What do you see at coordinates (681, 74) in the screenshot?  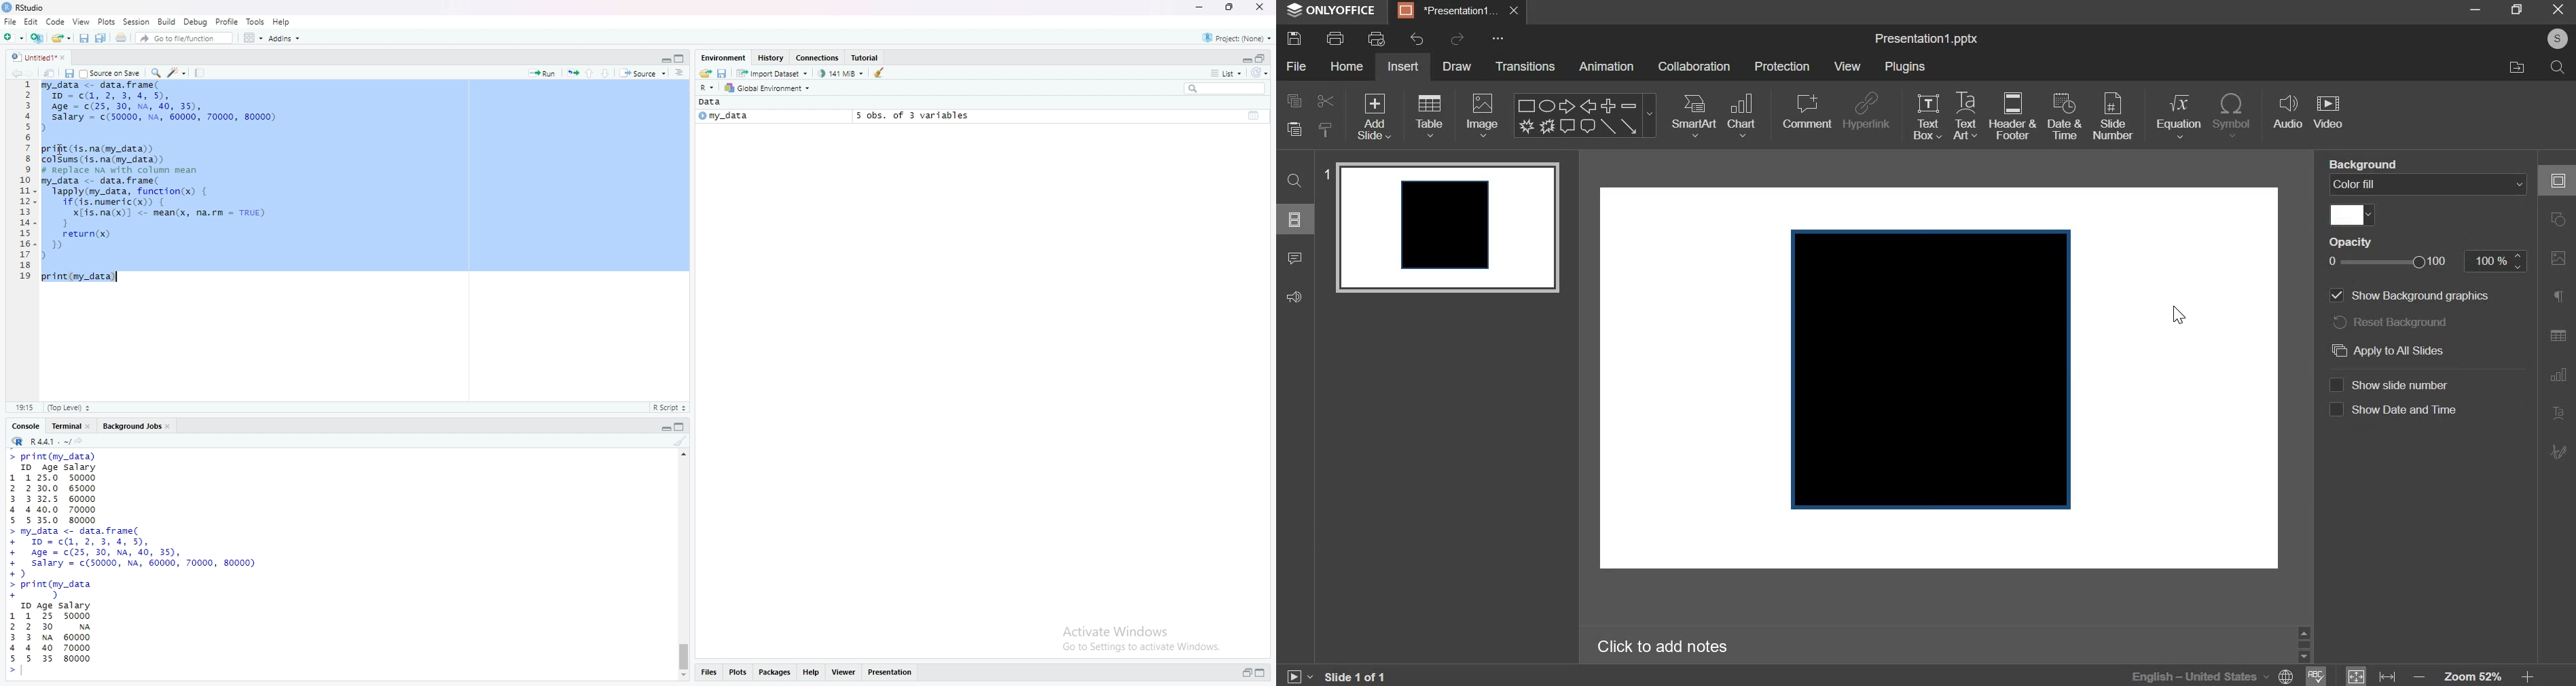 I see `show document outline` at bounding box center [681, 74].